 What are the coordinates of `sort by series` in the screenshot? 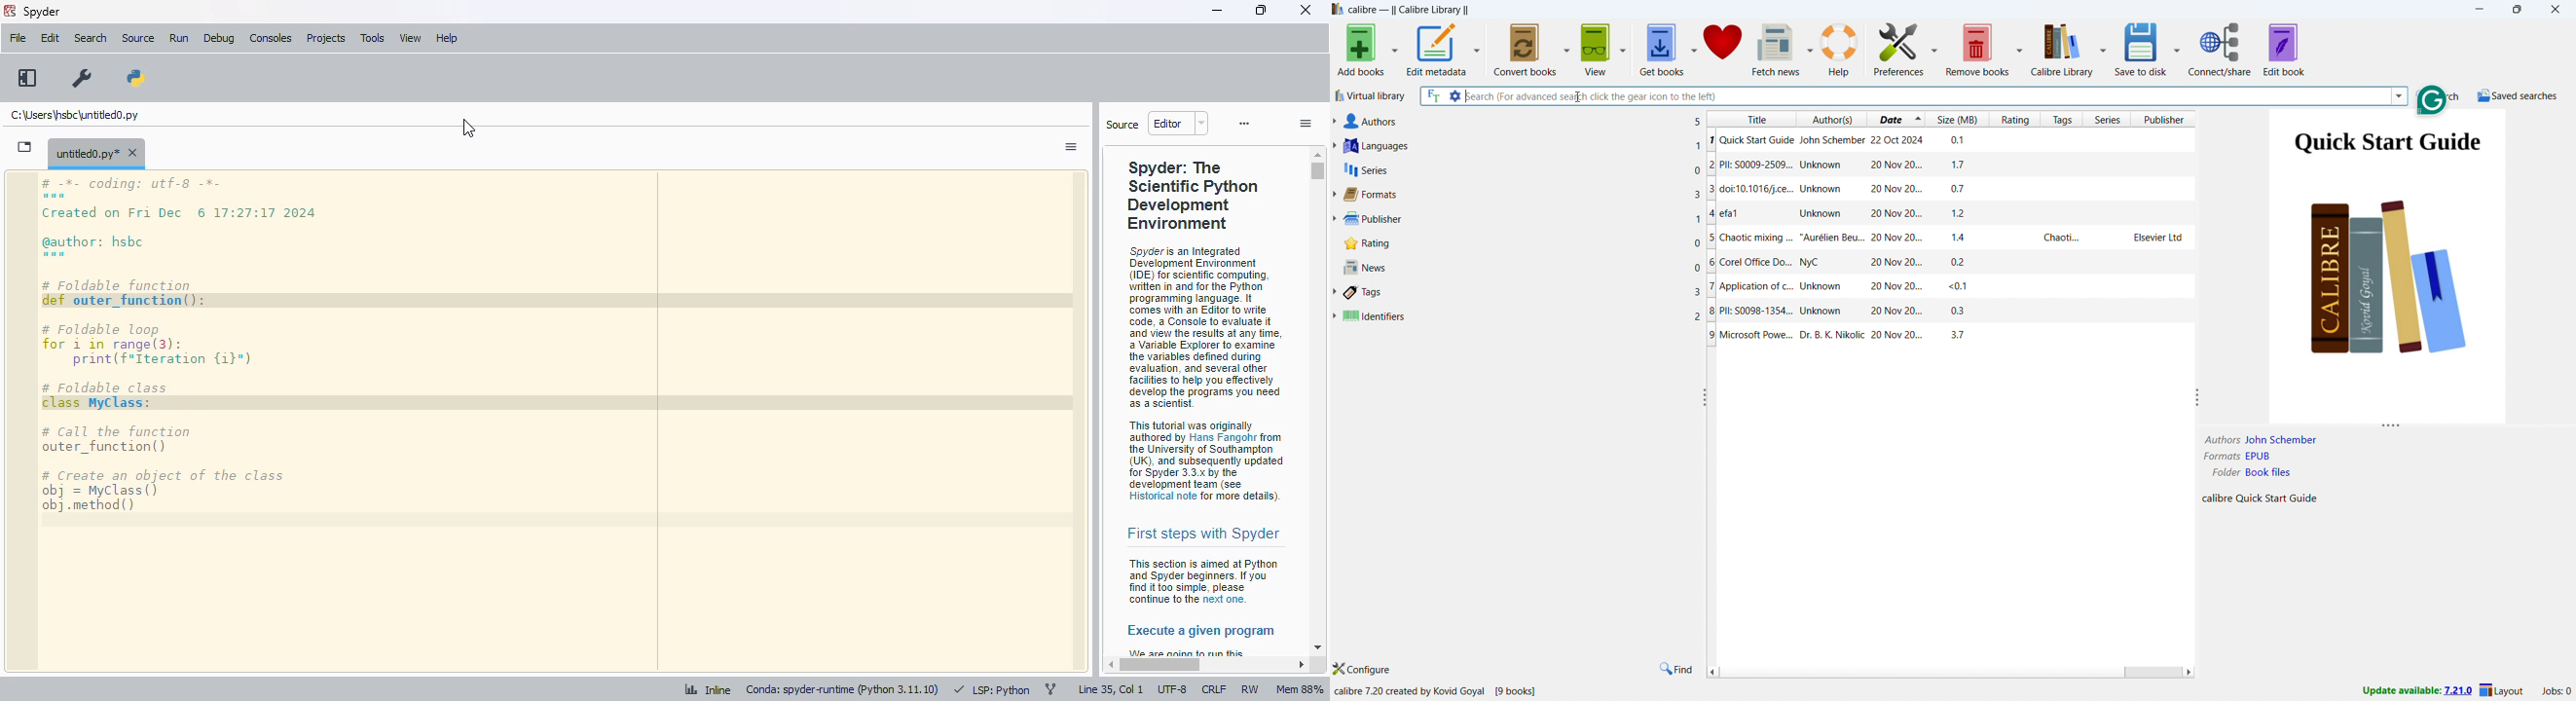 It's located at (2109, 119).